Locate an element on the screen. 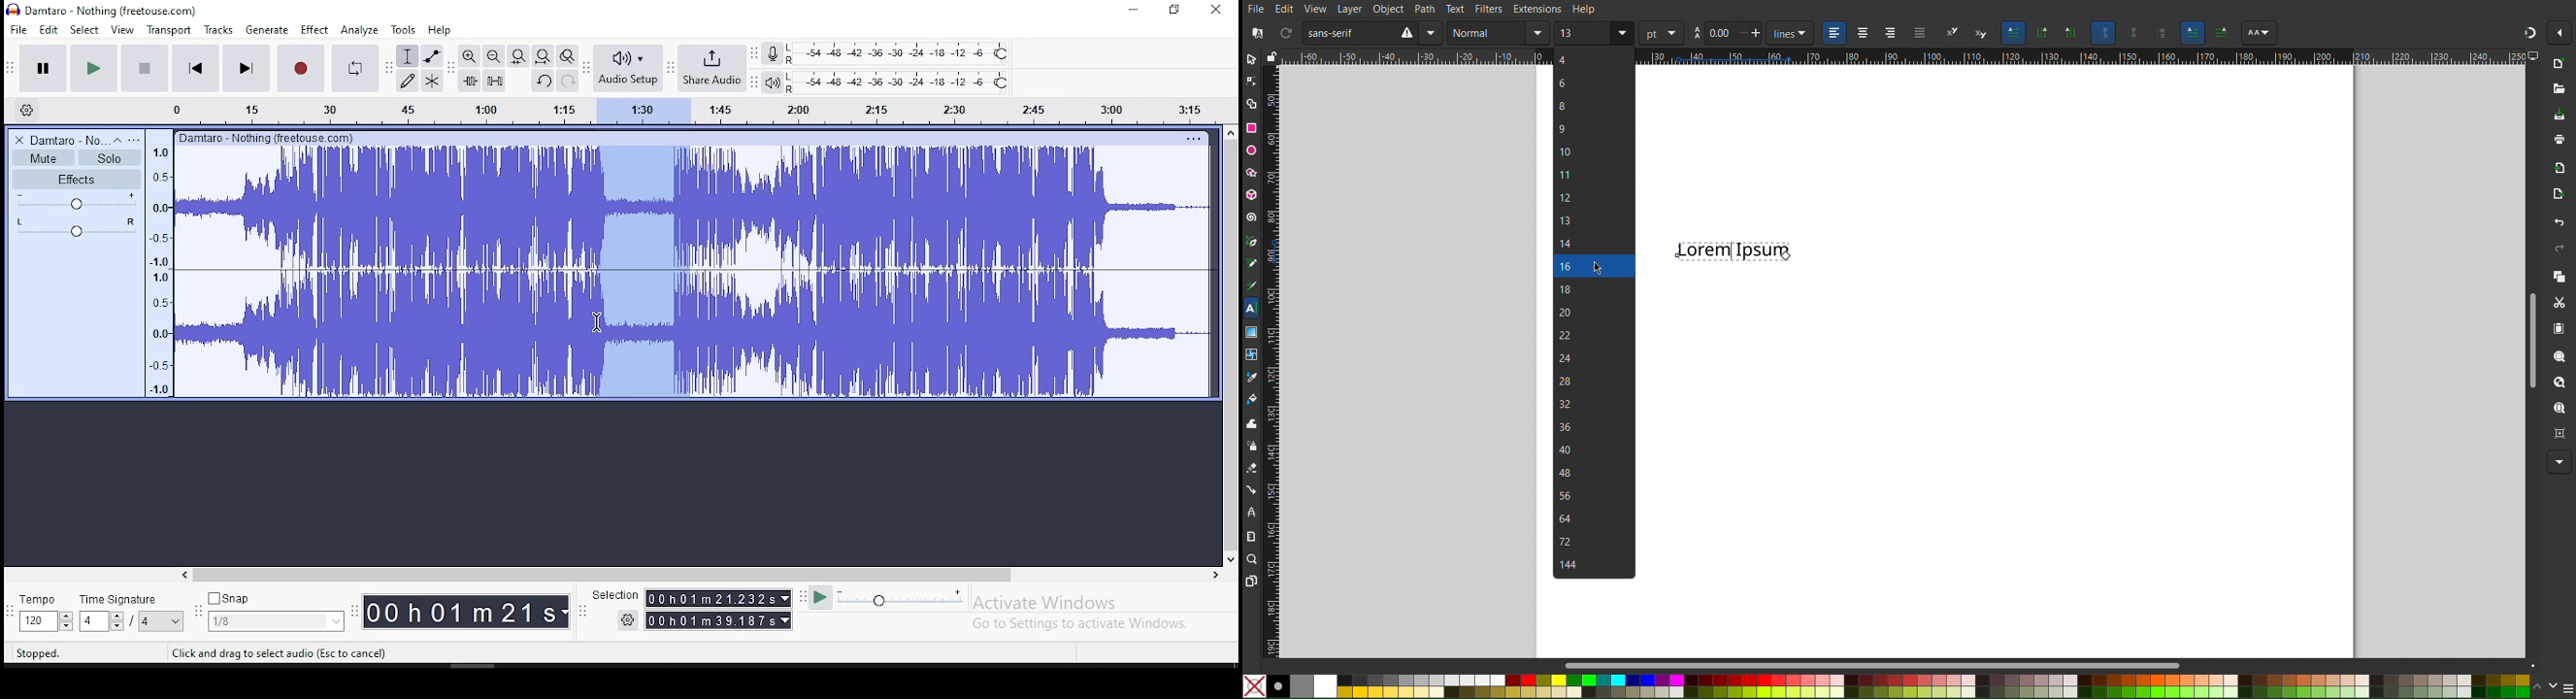 This screenshot has height=700, width=2576. cursor is located at coordinates (596, 323).